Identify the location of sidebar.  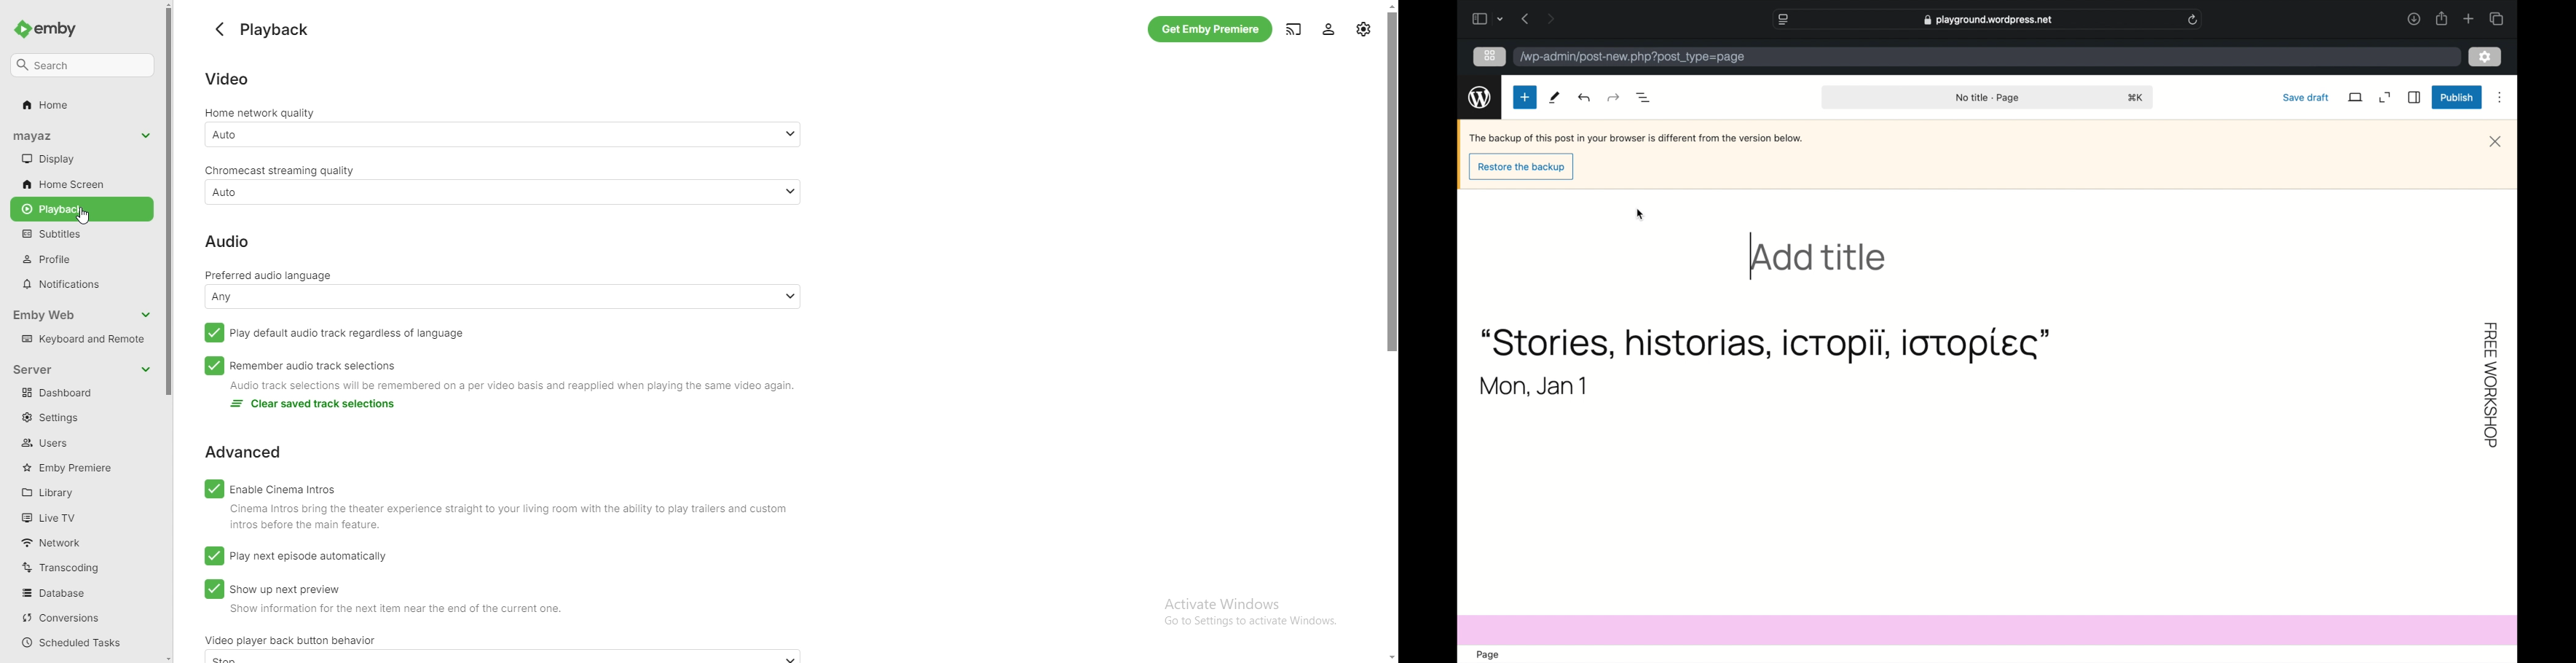
(1480, 19).